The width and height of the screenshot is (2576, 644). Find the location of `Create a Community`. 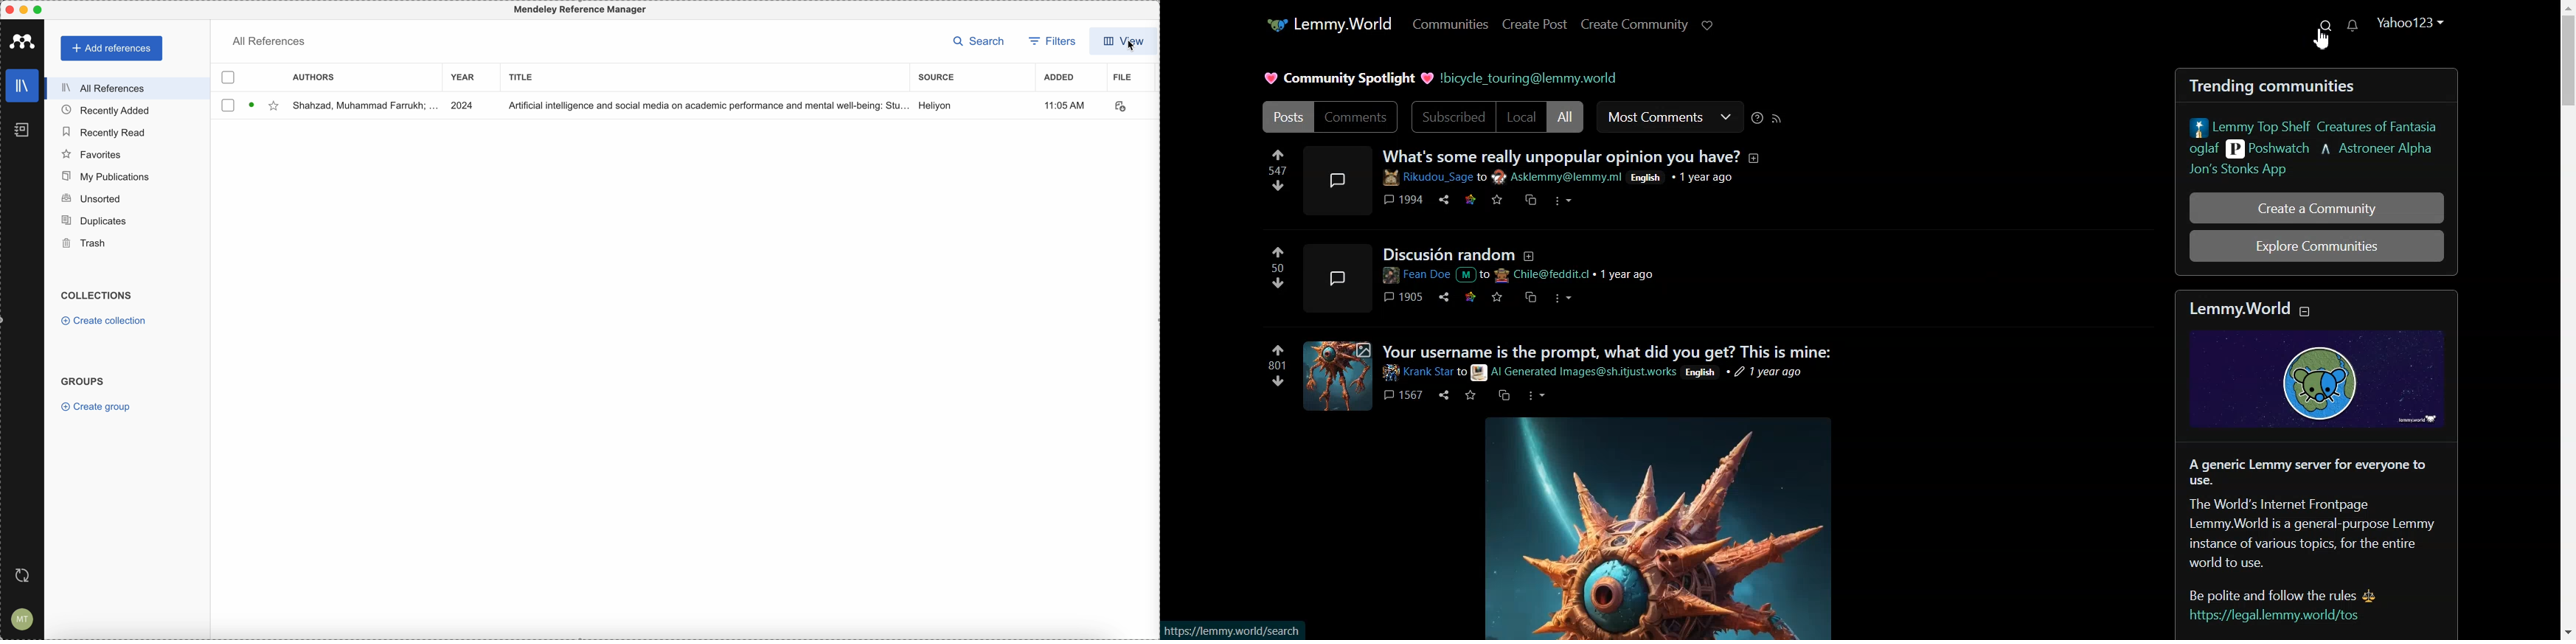

Create a Community is located at coordinates (2319, 207).